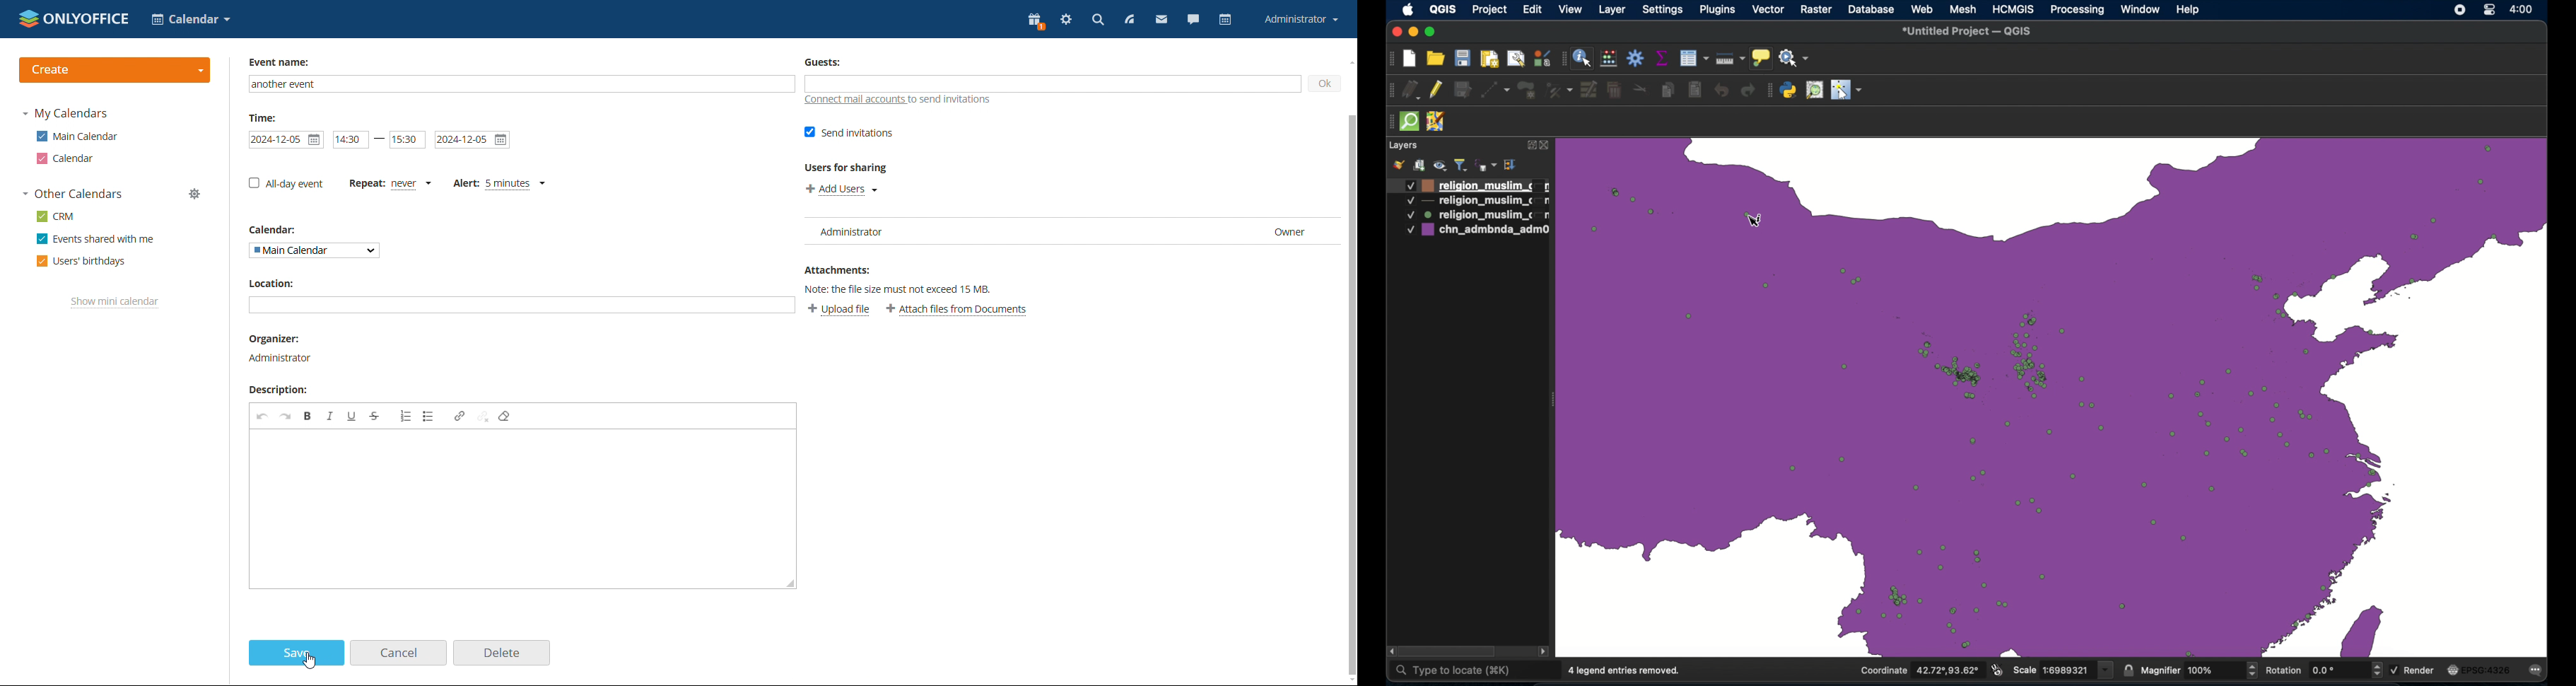  What do you see at coordinates (1663, 58) in the screenshot?
I see `show statistical summary` at bounding box center [1663, 58].